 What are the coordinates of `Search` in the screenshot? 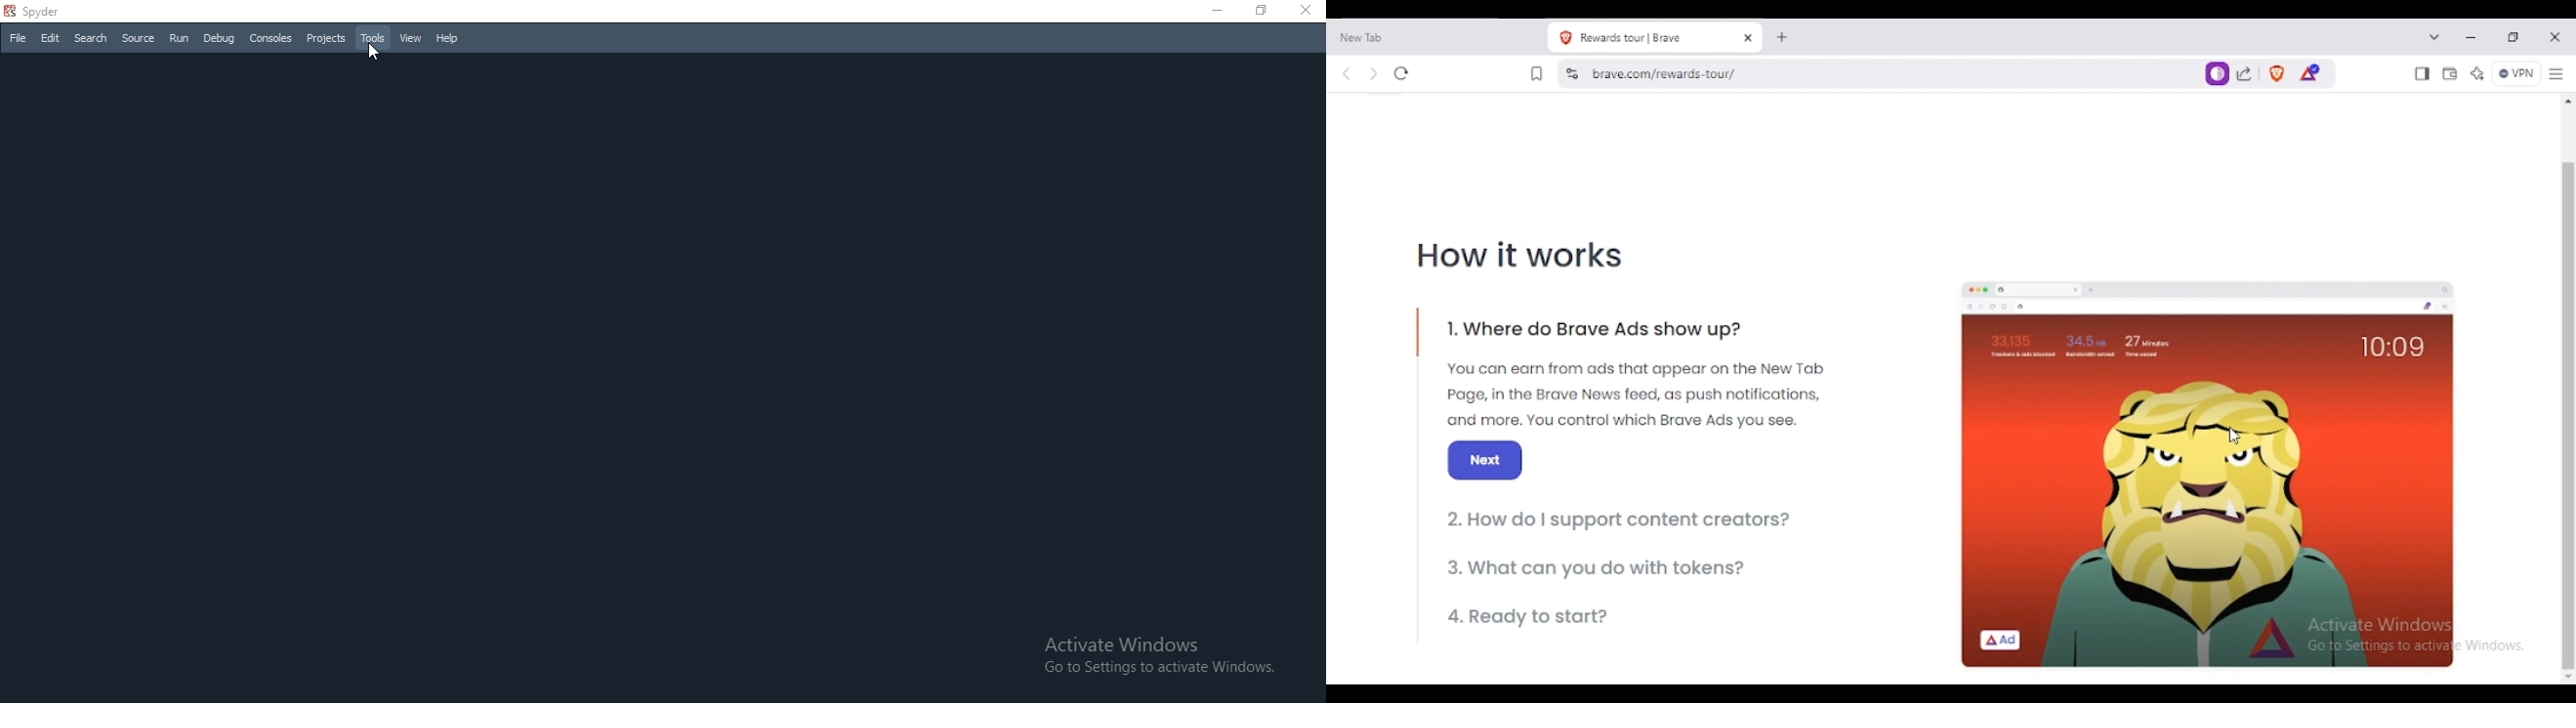 It's located at (91, 38).